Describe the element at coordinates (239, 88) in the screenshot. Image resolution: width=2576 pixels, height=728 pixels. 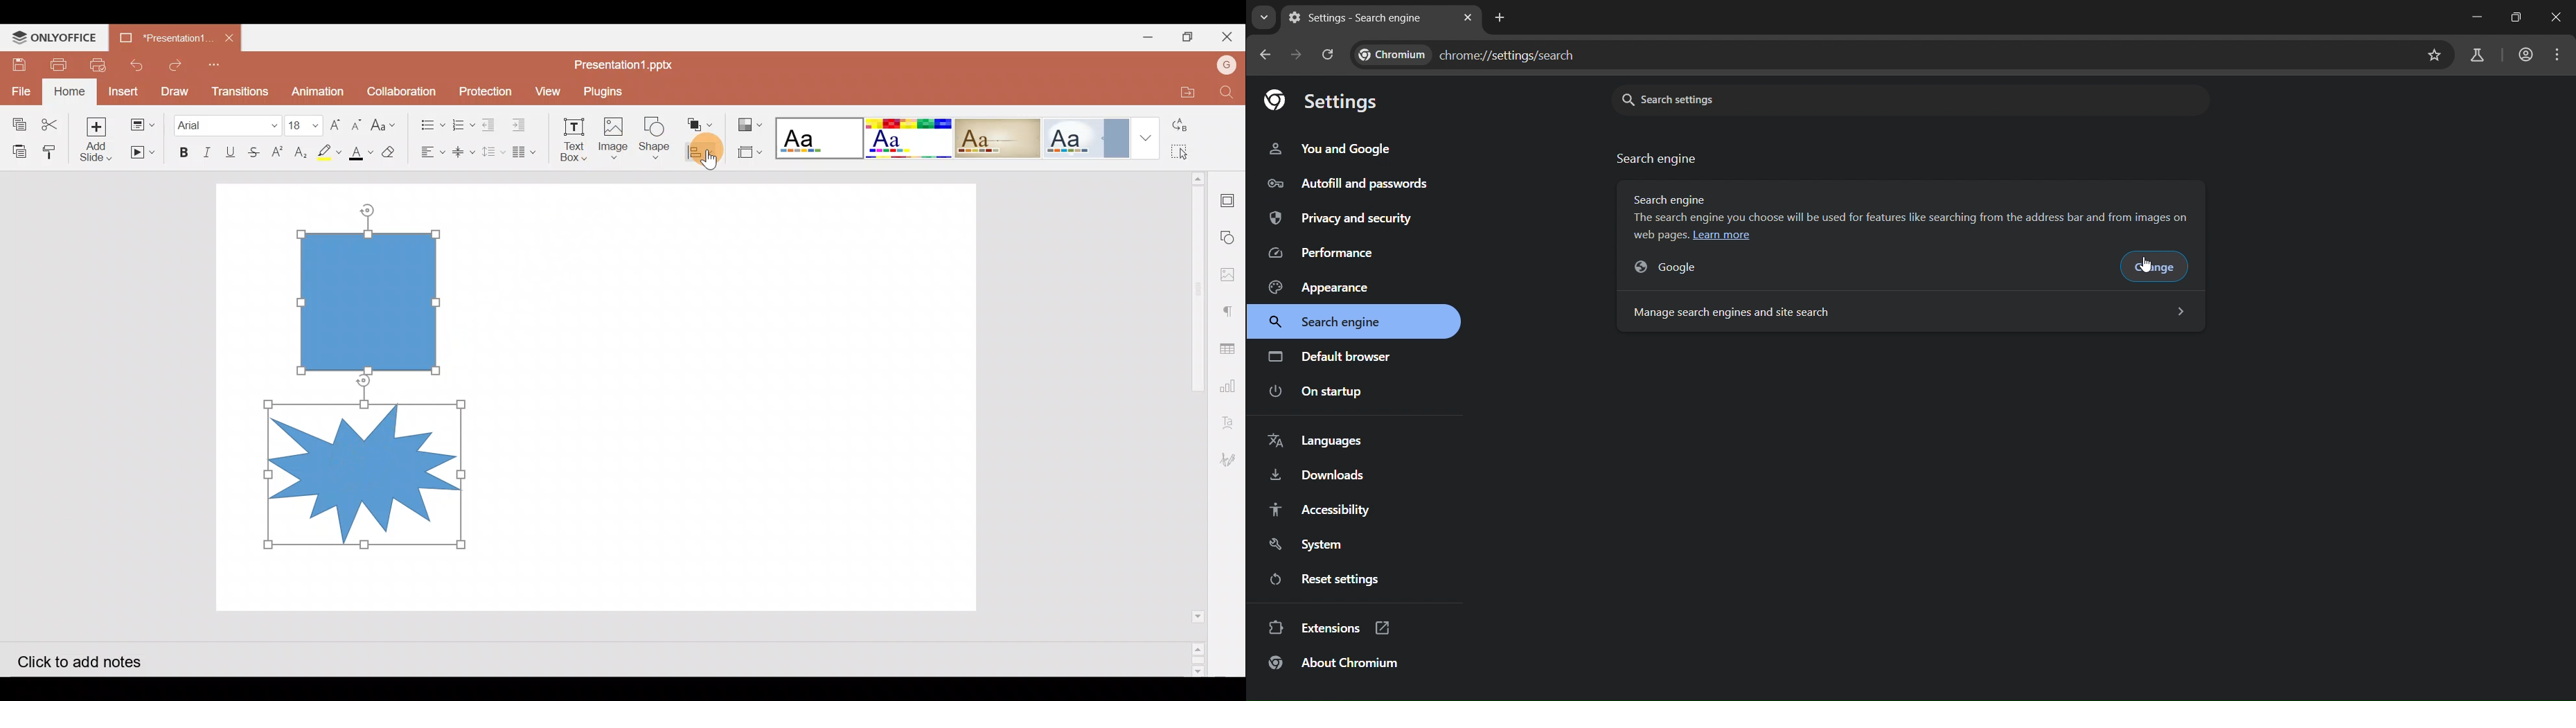
I see `Transitions` at that location.